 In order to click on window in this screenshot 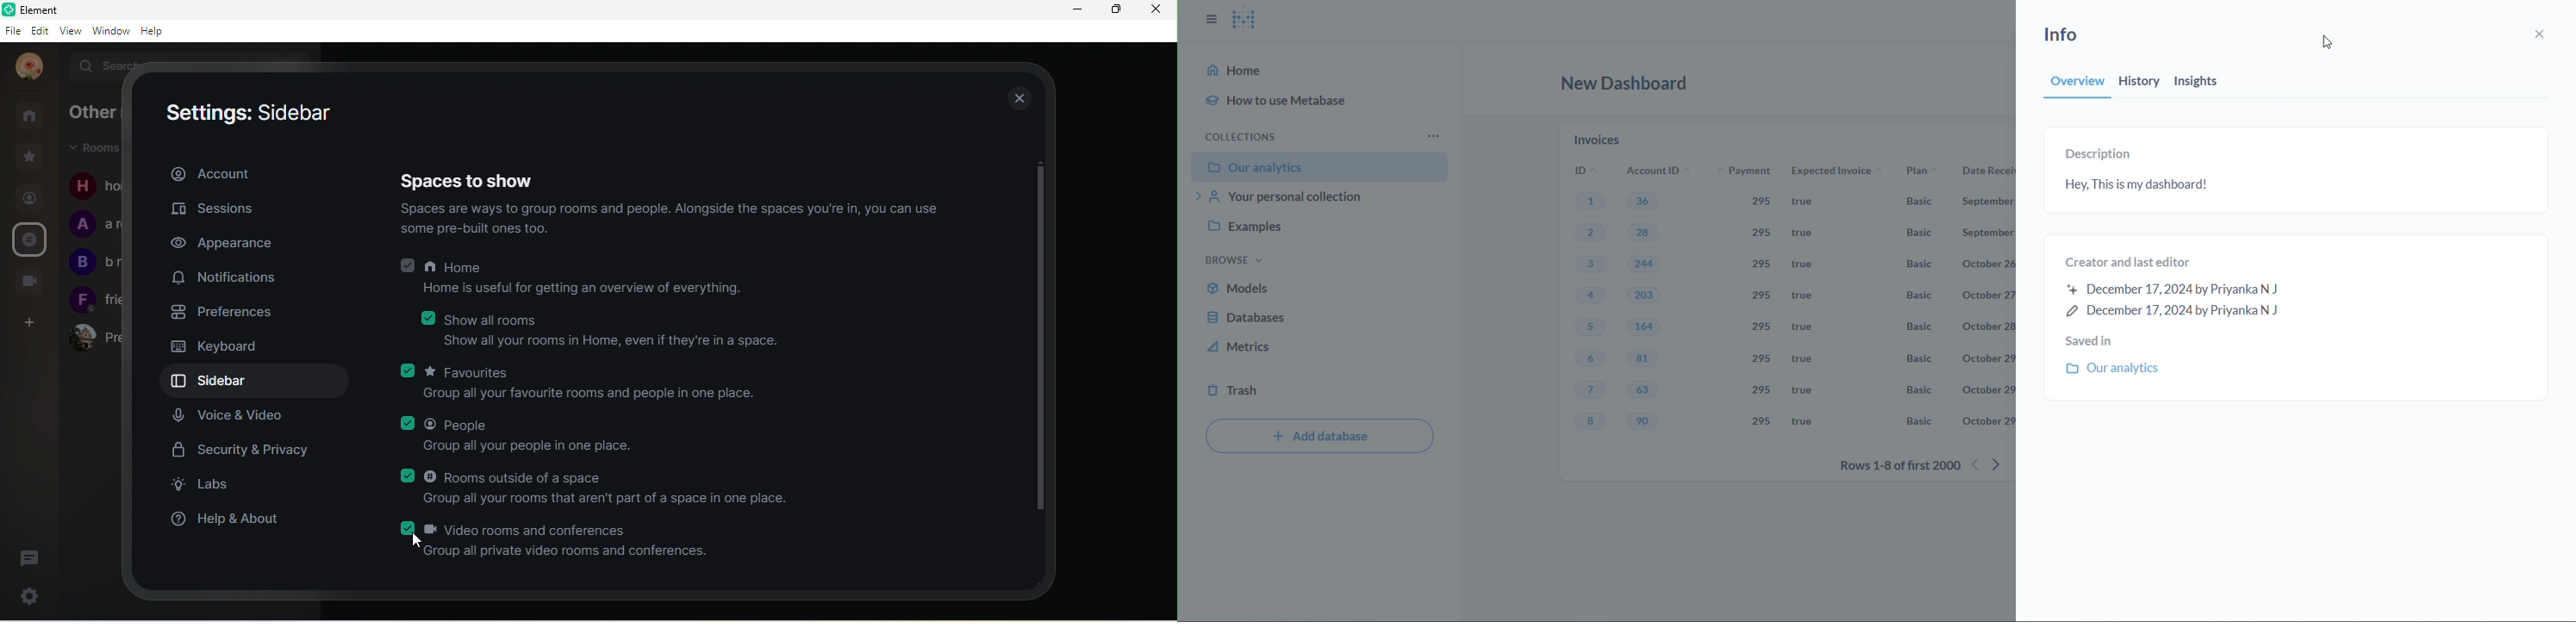, I will do `click(112, 31)`.